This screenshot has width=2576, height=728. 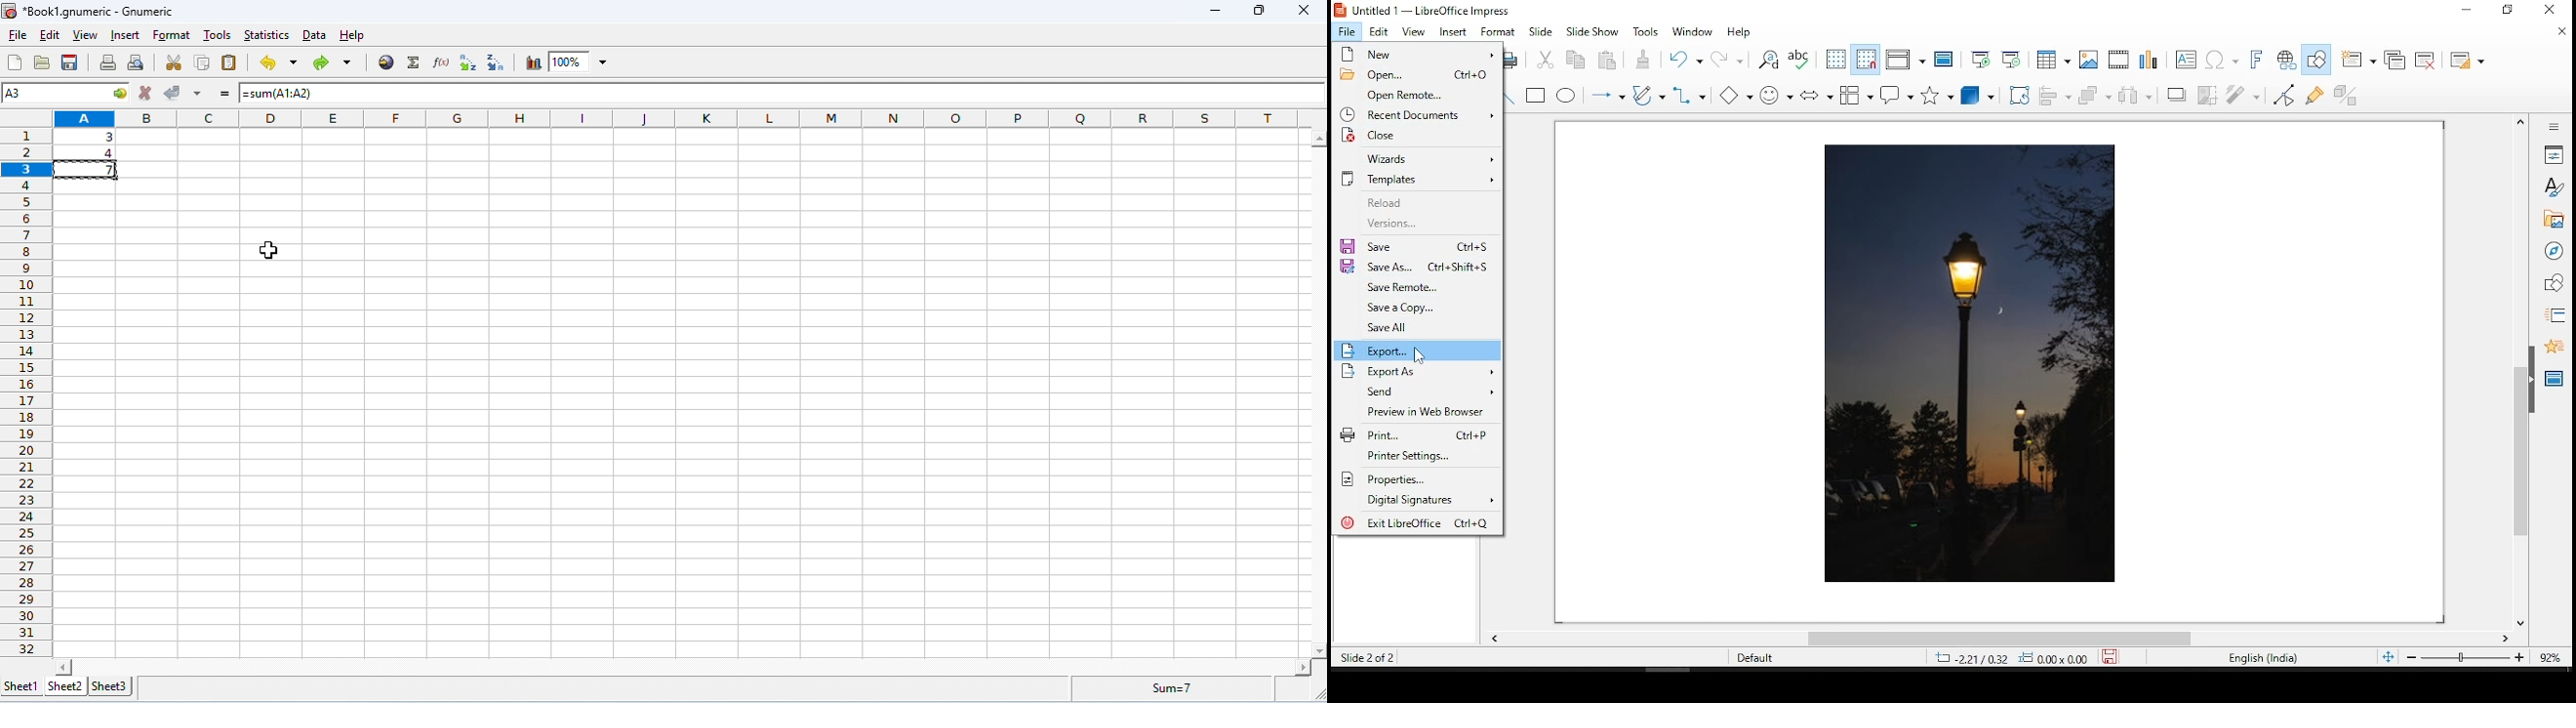 I want to click on paste, so click(x=1607, y=60).